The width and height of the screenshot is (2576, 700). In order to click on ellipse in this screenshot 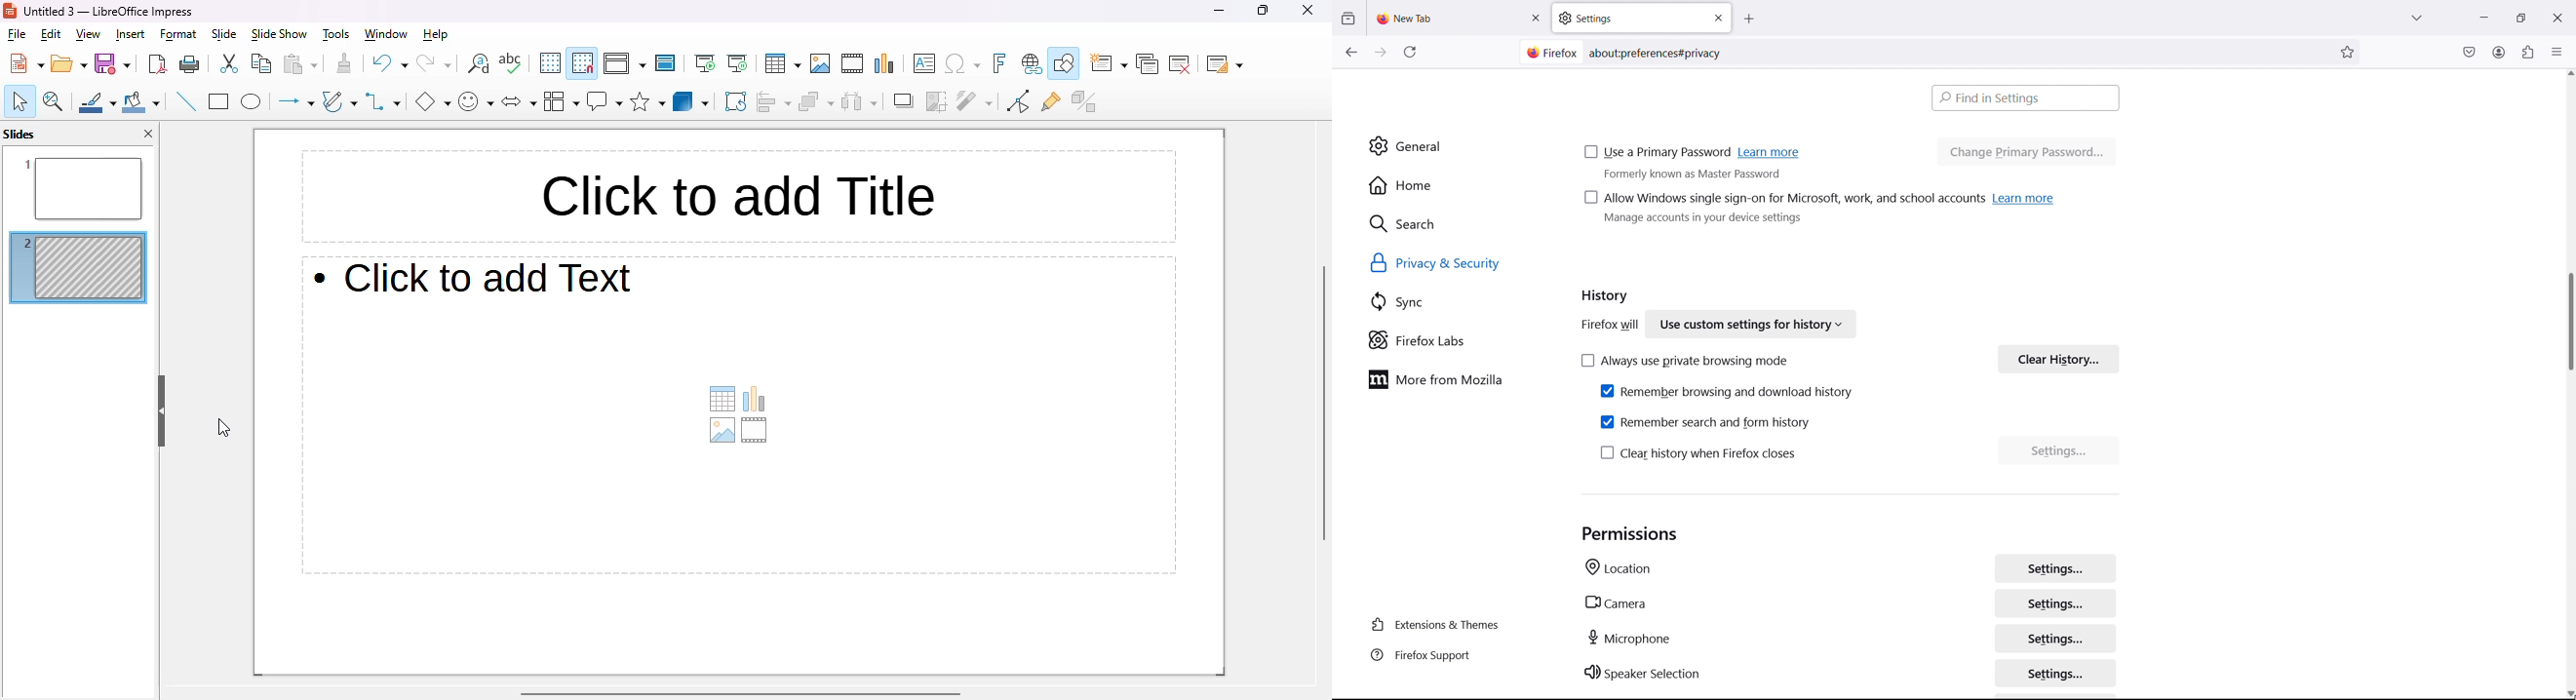, I will do `click(252, 102)`.